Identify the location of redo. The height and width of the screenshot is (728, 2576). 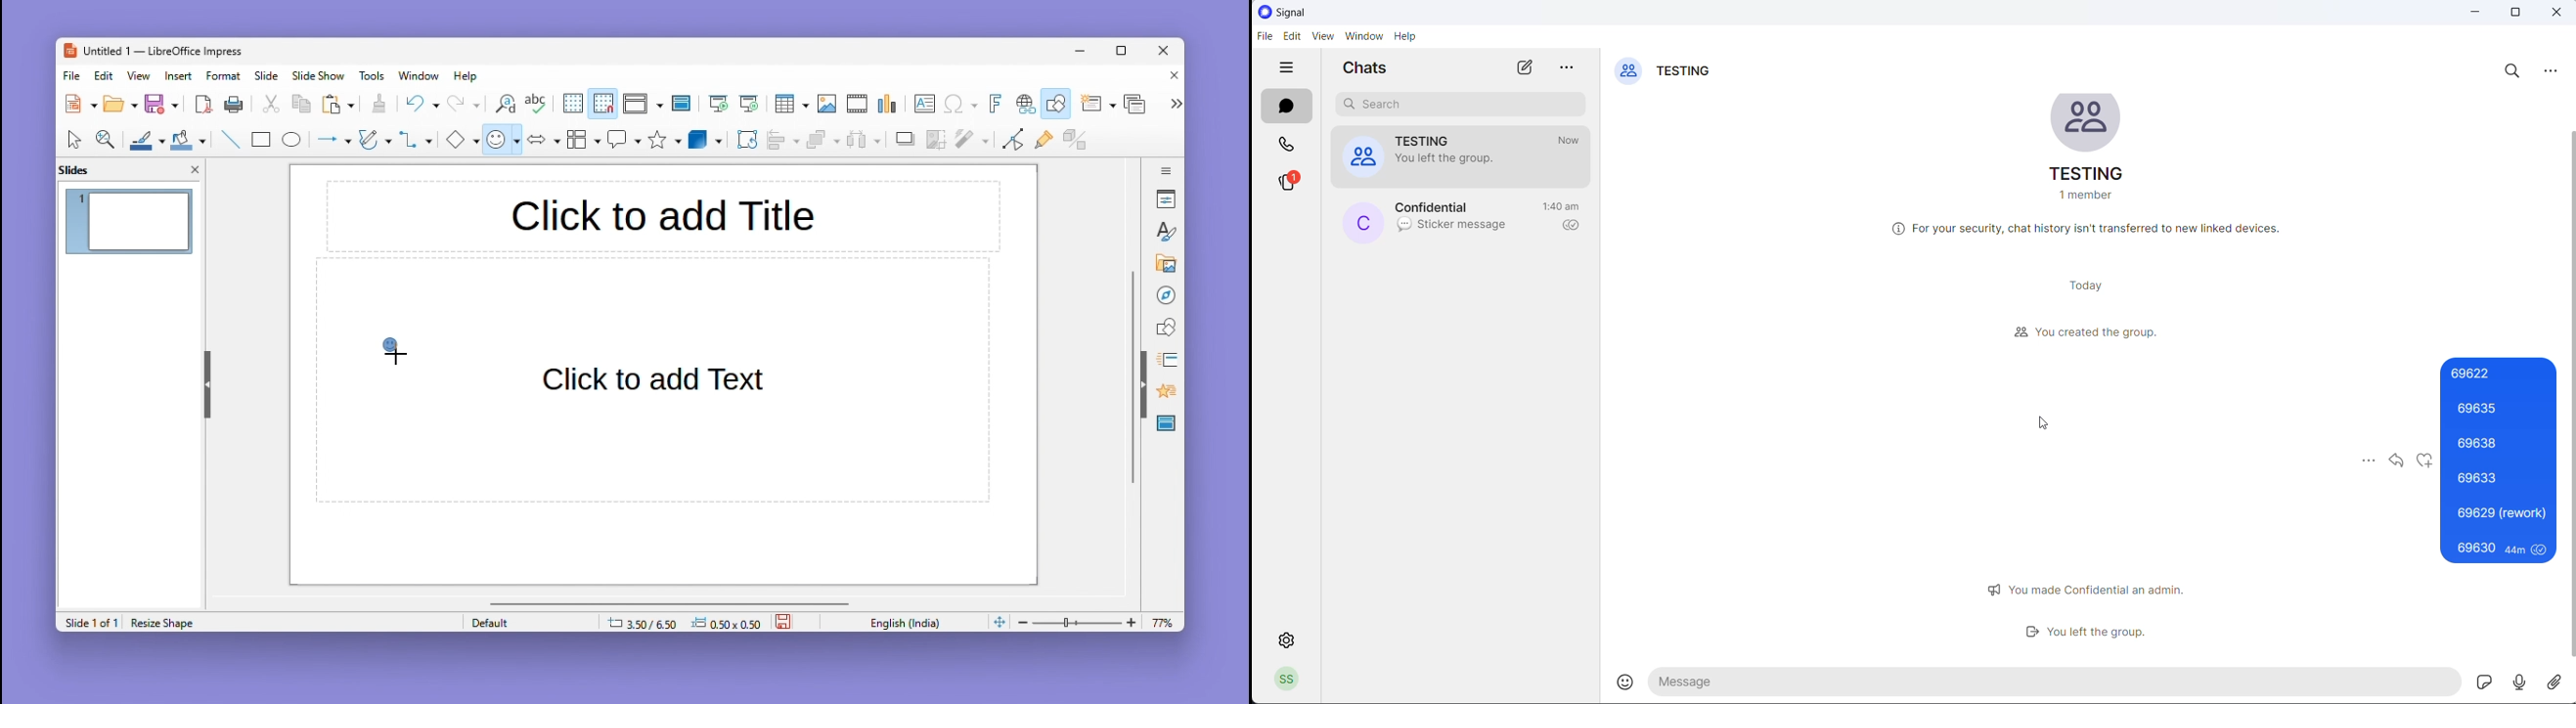
(465, 105).